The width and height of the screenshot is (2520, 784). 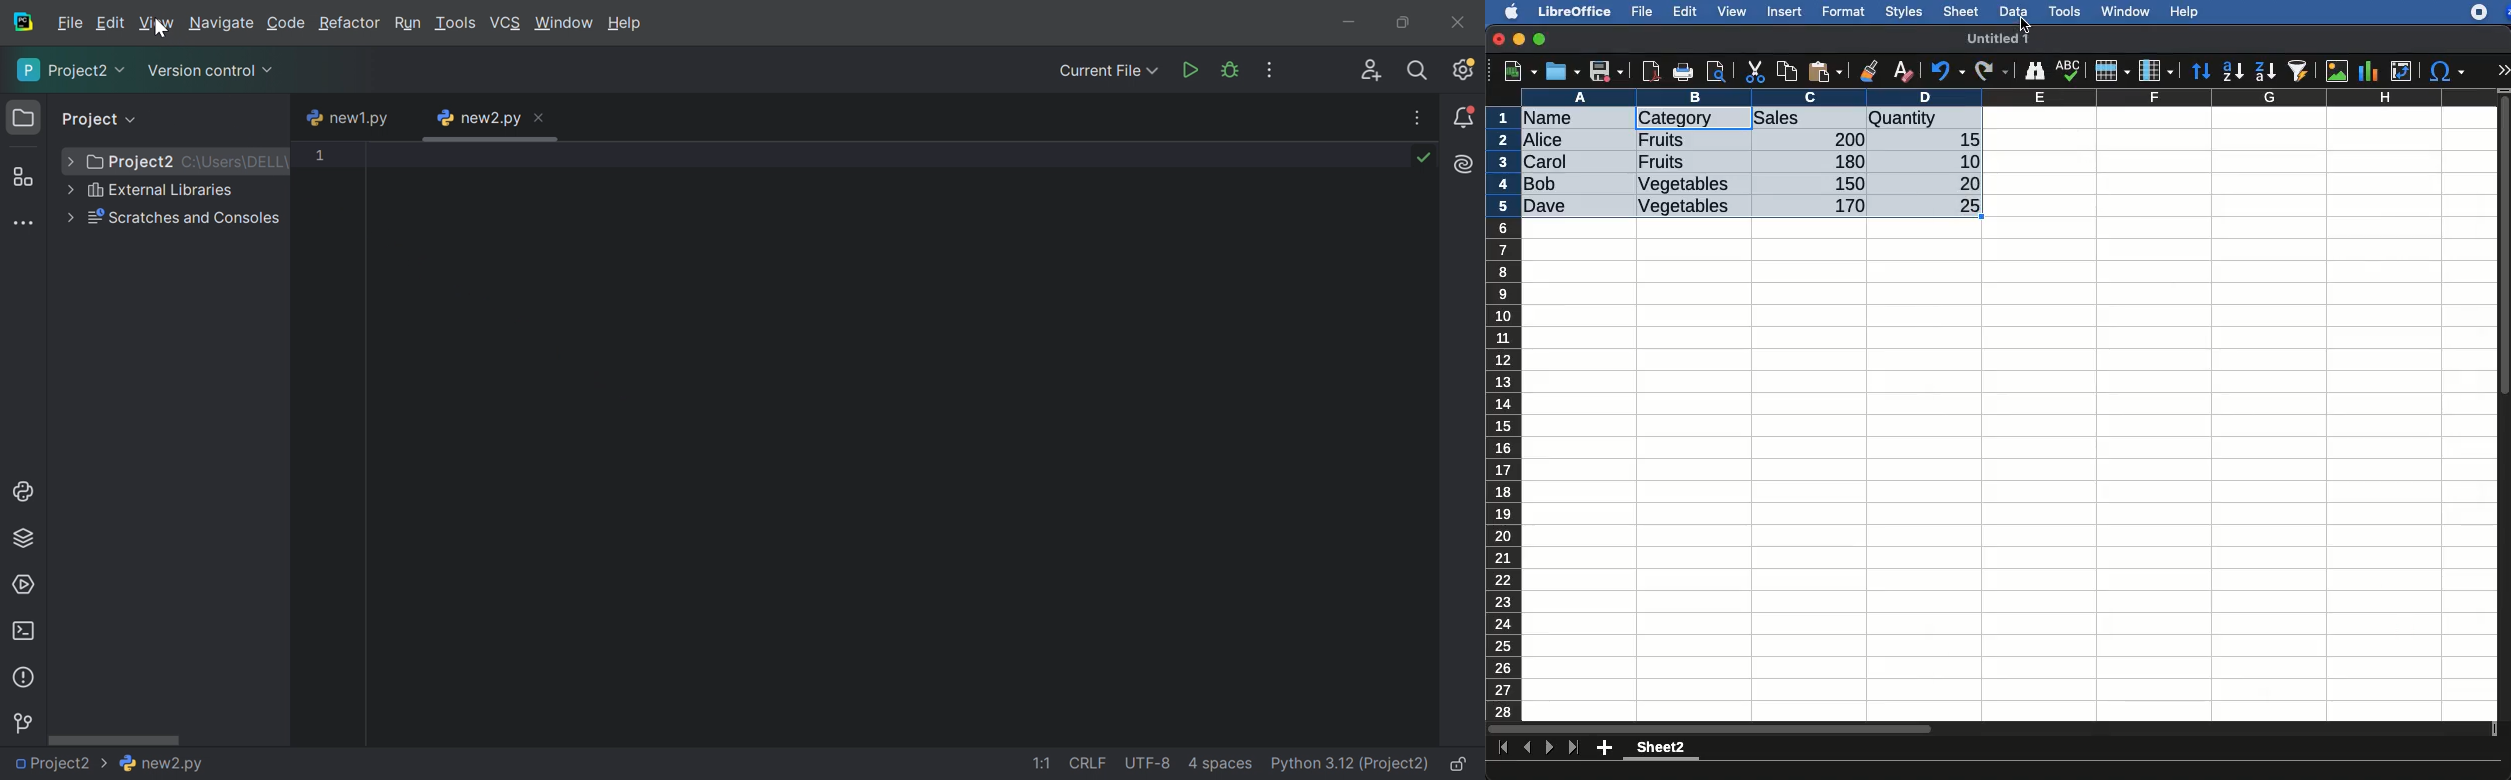 What do you see at coordinates (2503, 70) in the screenshot?
I see `expand` at bounding box center [2503, 70].